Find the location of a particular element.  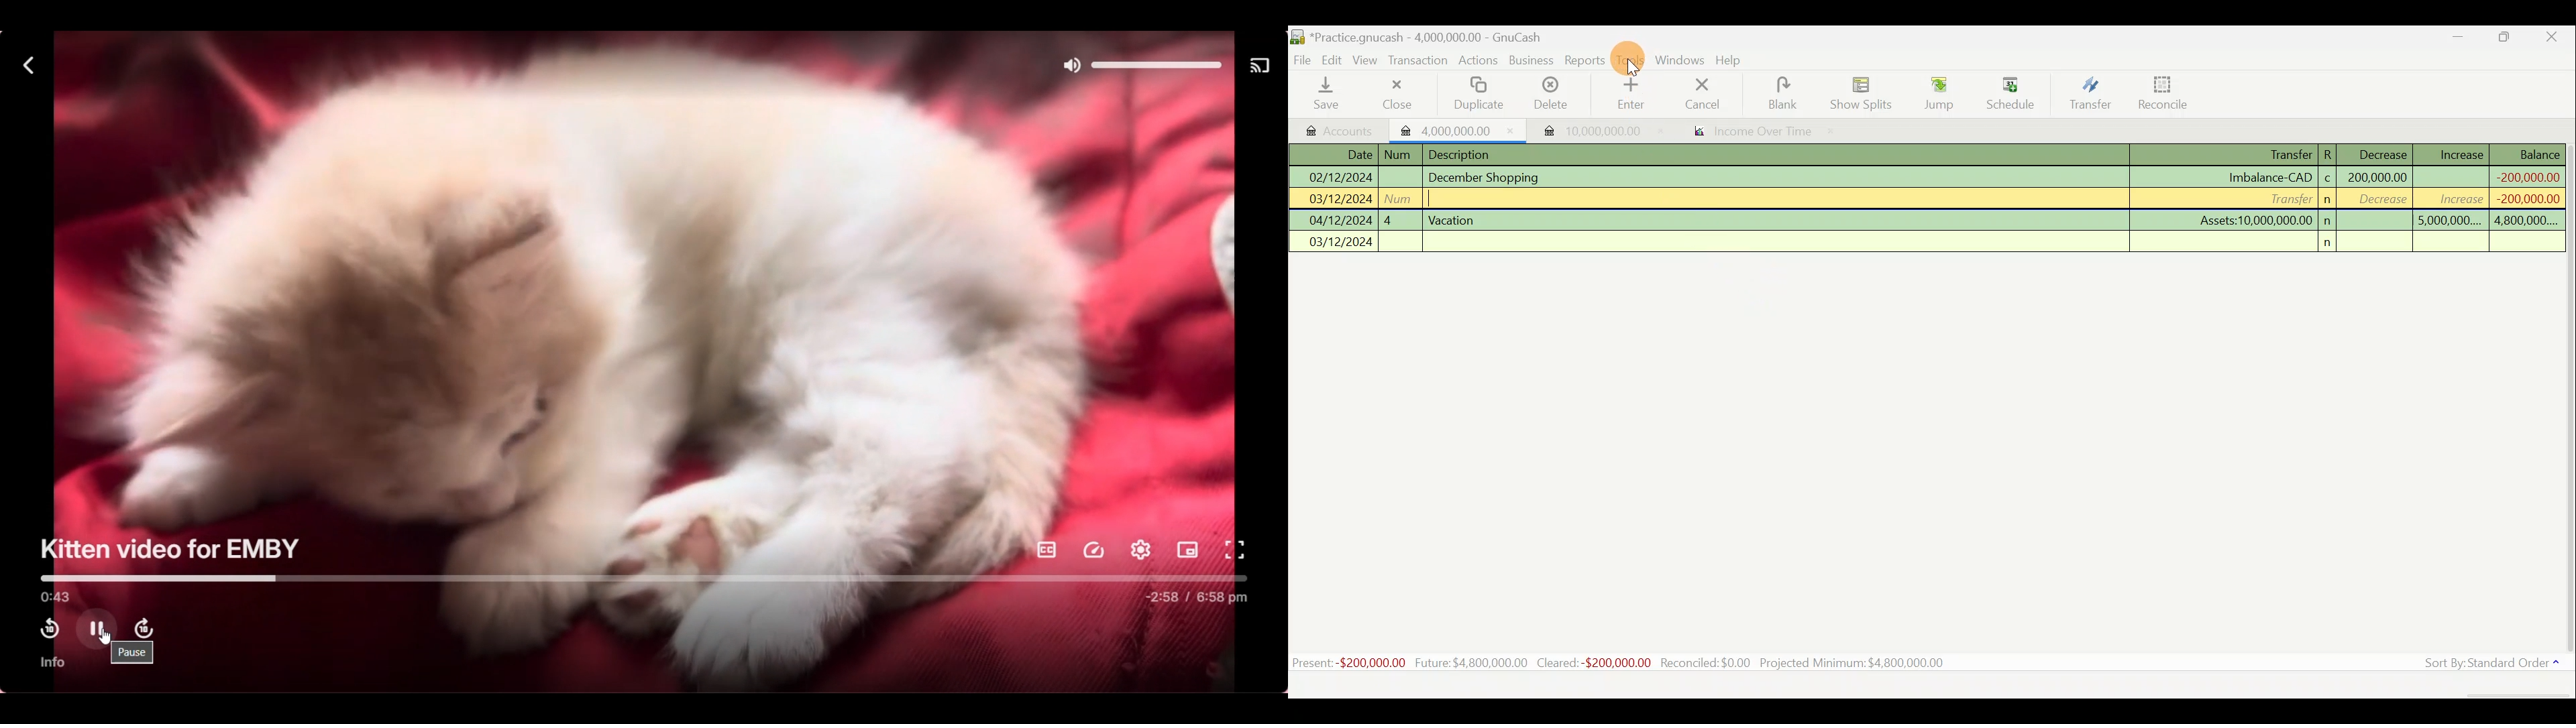

n is located at coordinates (2329, 221).